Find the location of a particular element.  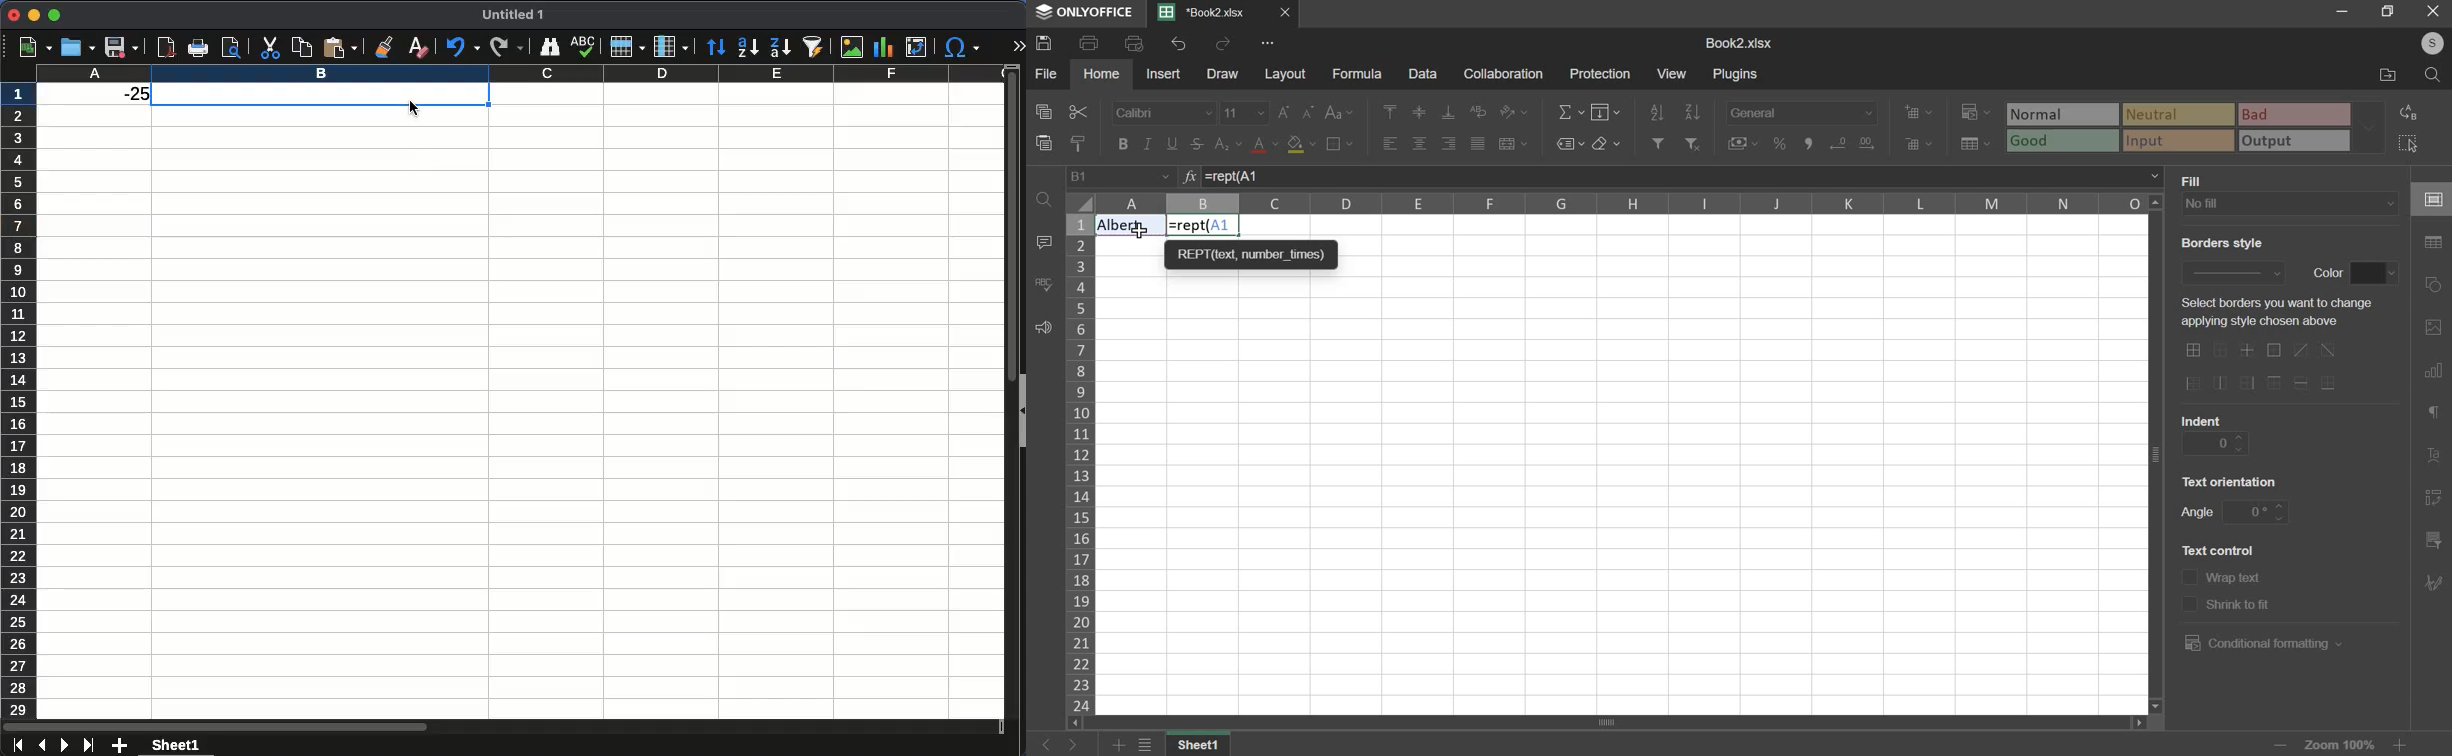

background fill is located at coordinates (2291, 203).